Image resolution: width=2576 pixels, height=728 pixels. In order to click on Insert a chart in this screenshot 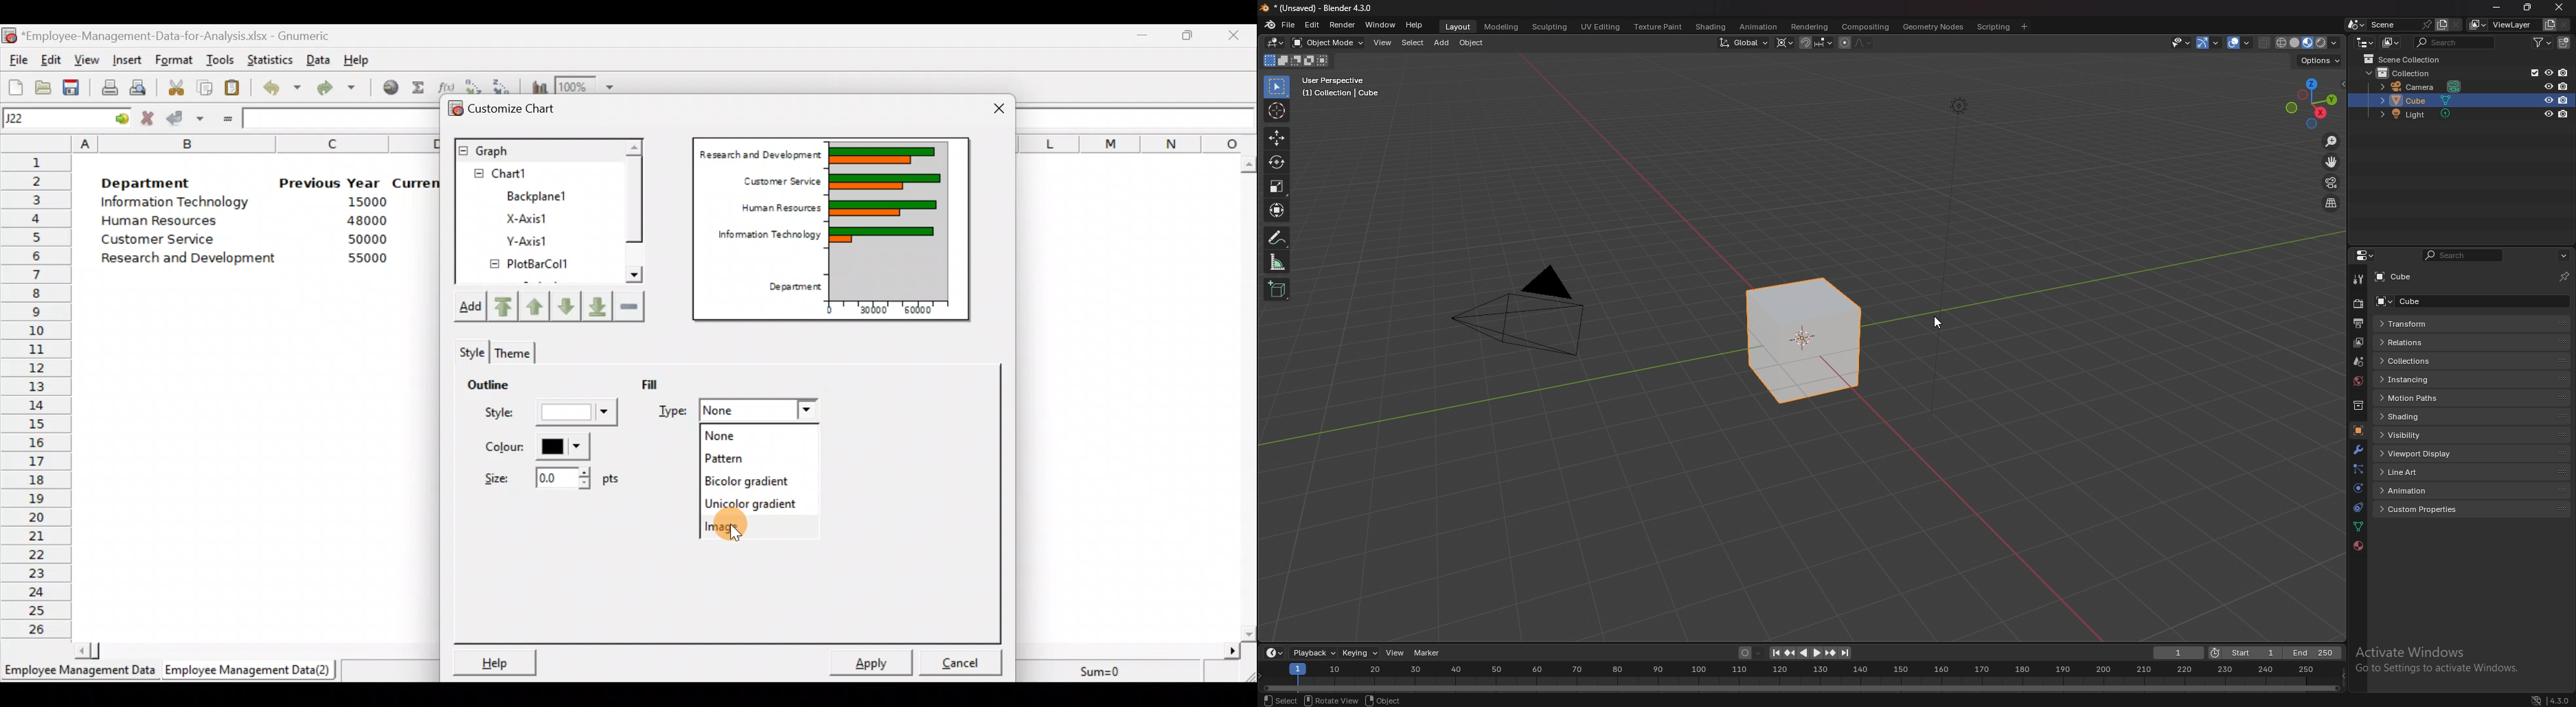, I will do `click(537, 85)`.